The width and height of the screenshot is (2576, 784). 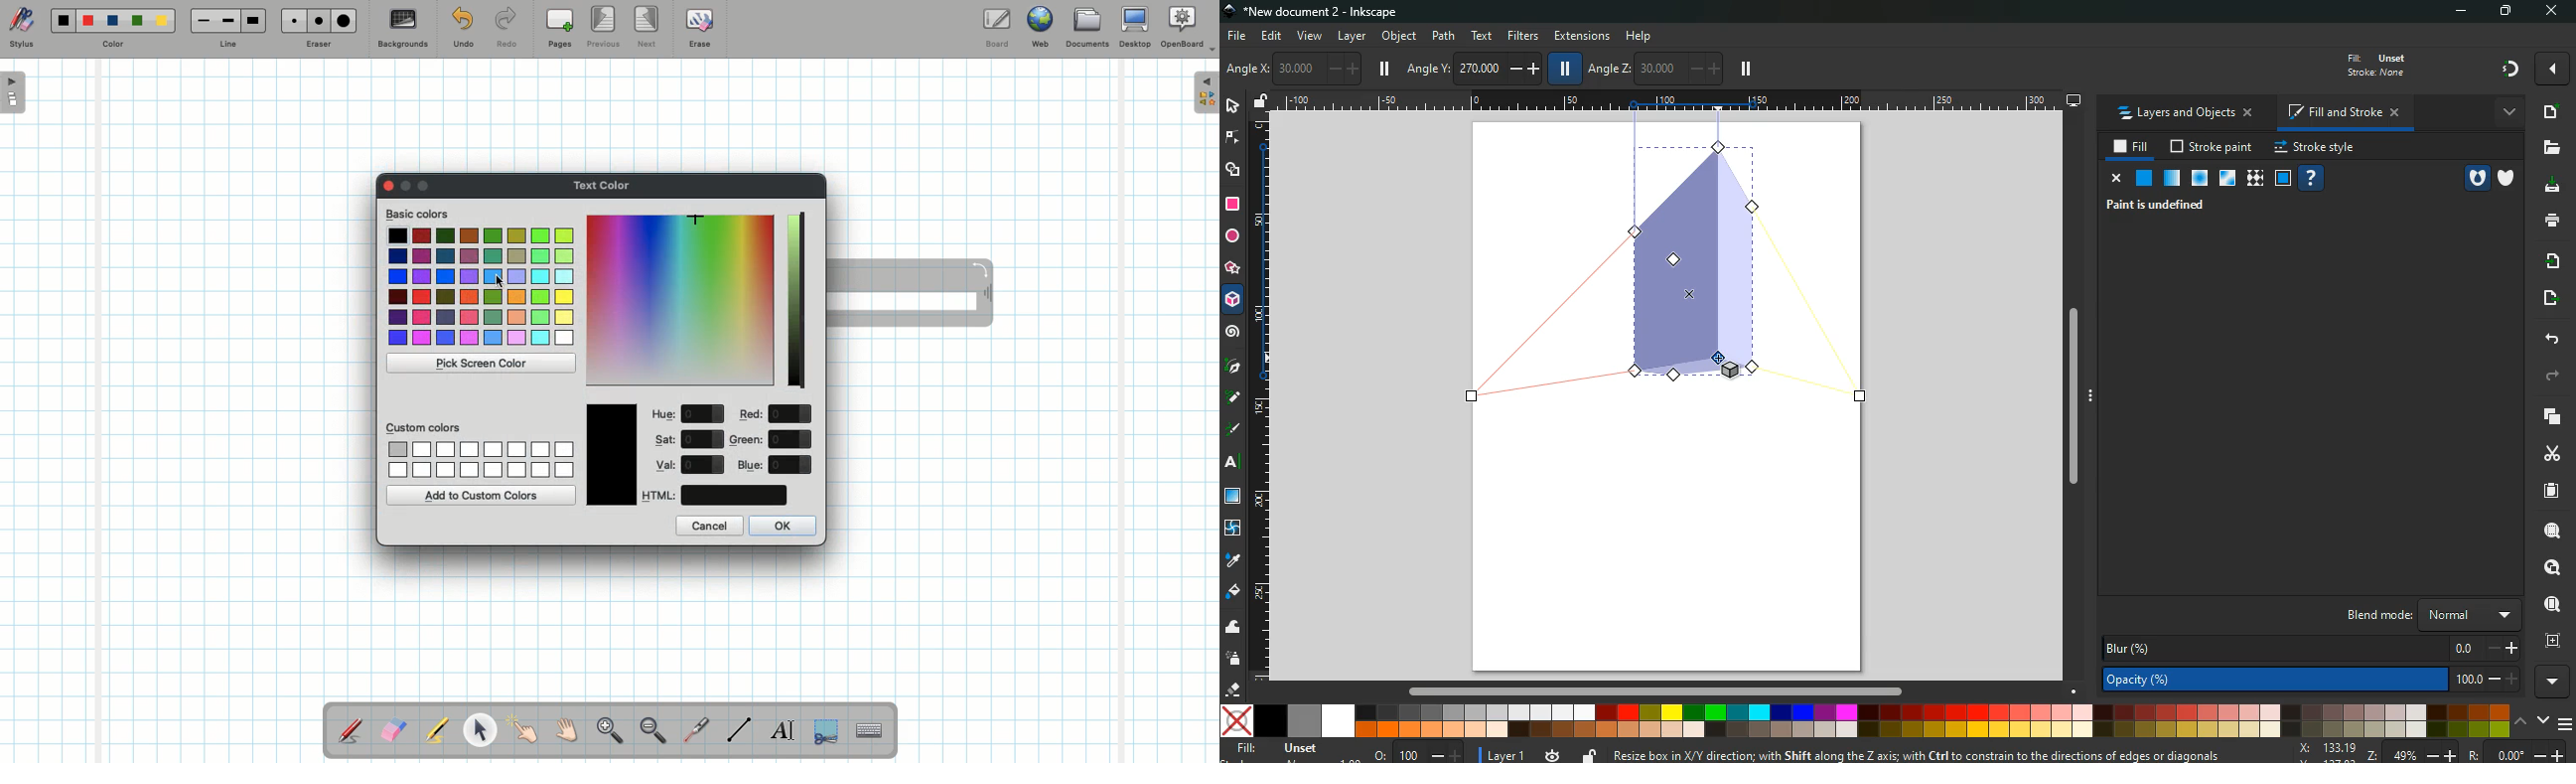 I want to click on angle z, so click(x=1653, y=67).